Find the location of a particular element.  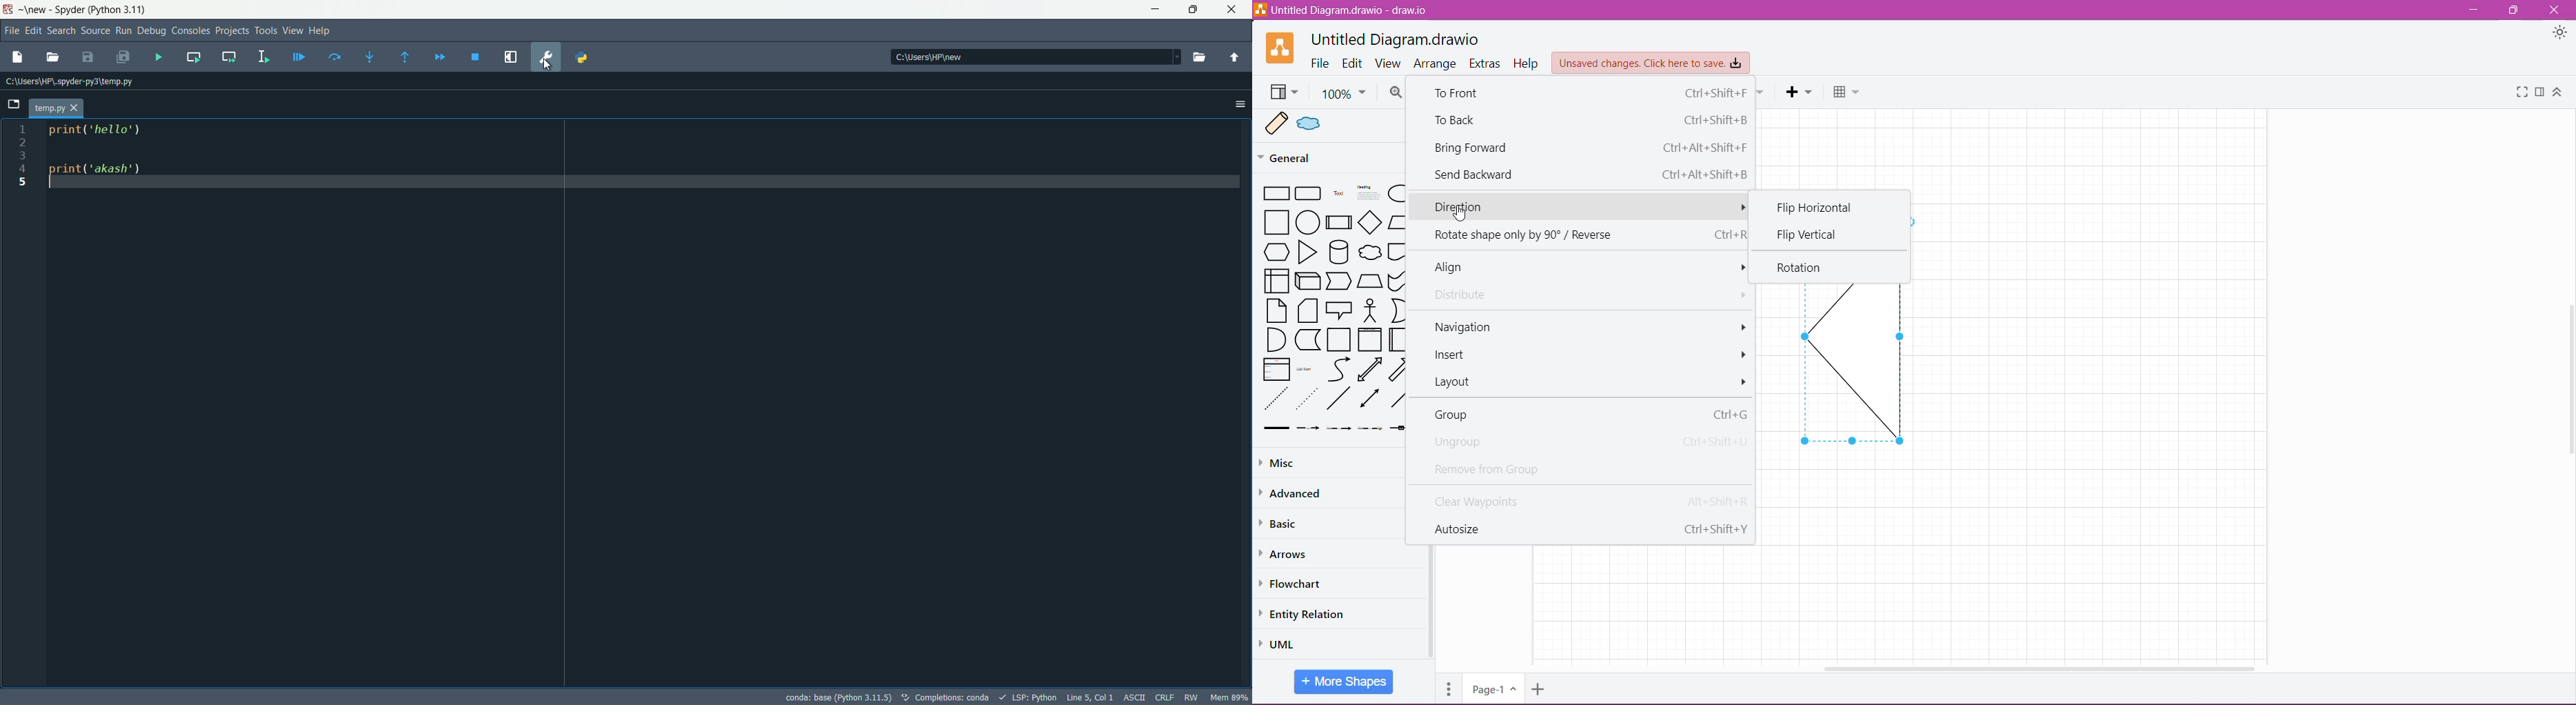

run menu is located at coordinates (123, 31).